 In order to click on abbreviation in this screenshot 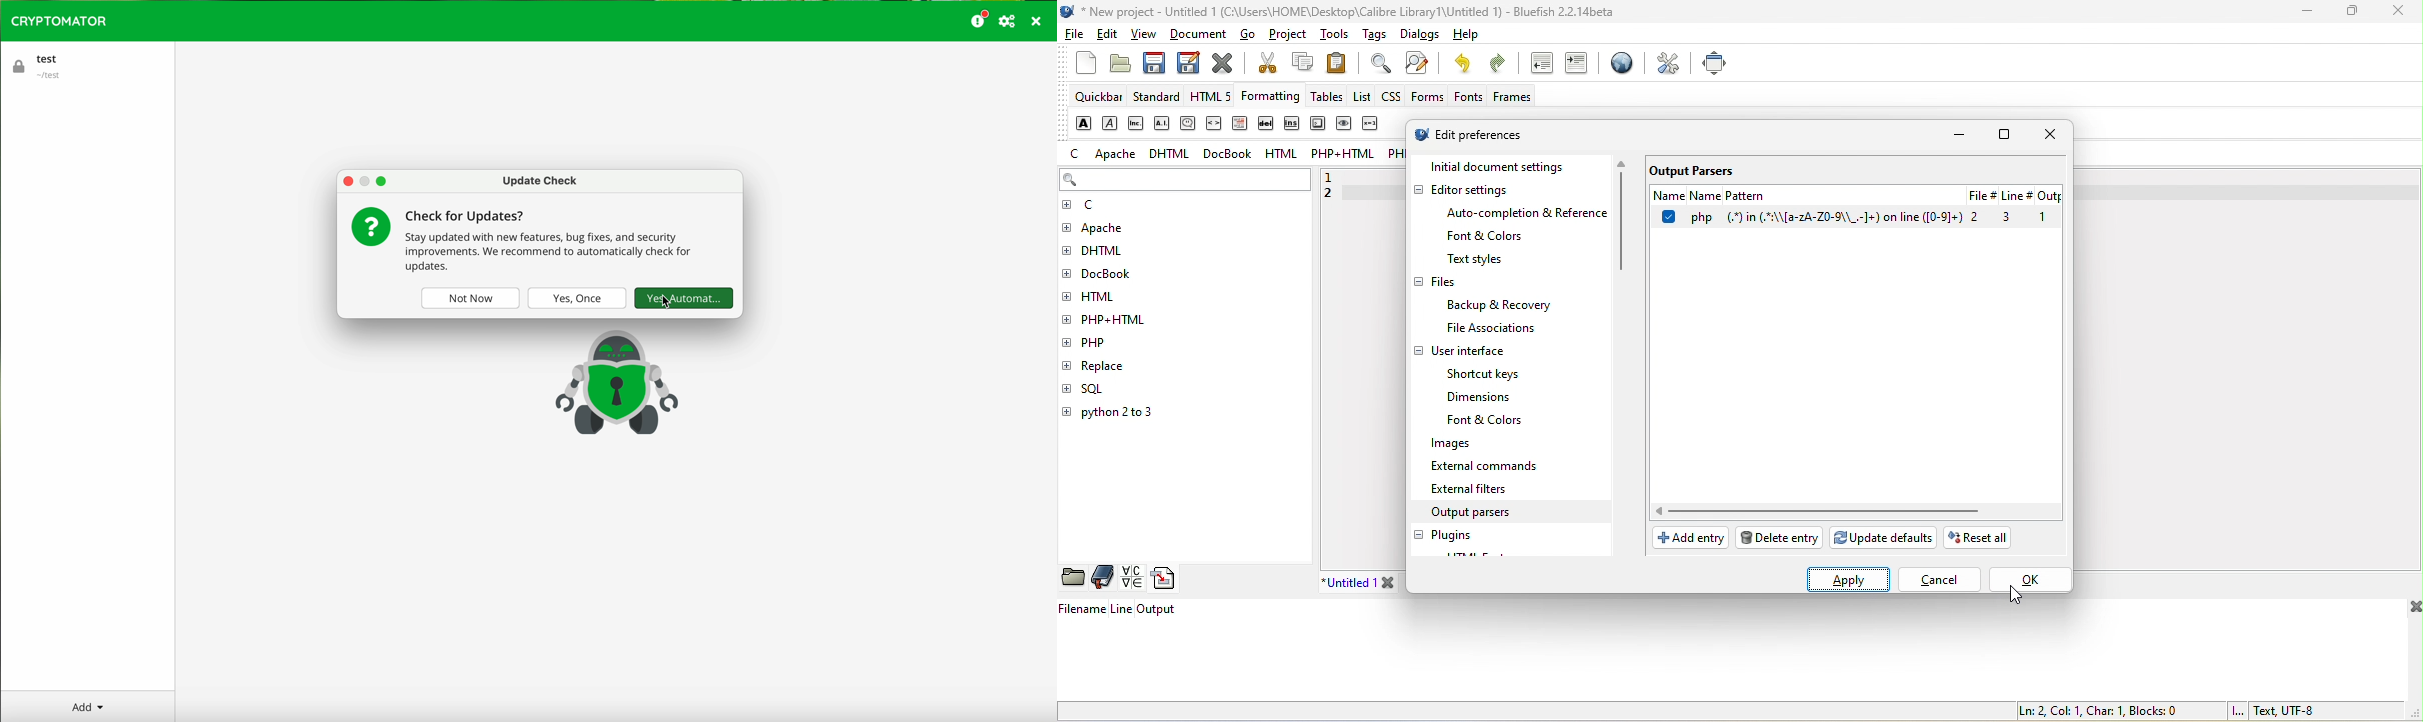, I will do `click(1138, 122)`.